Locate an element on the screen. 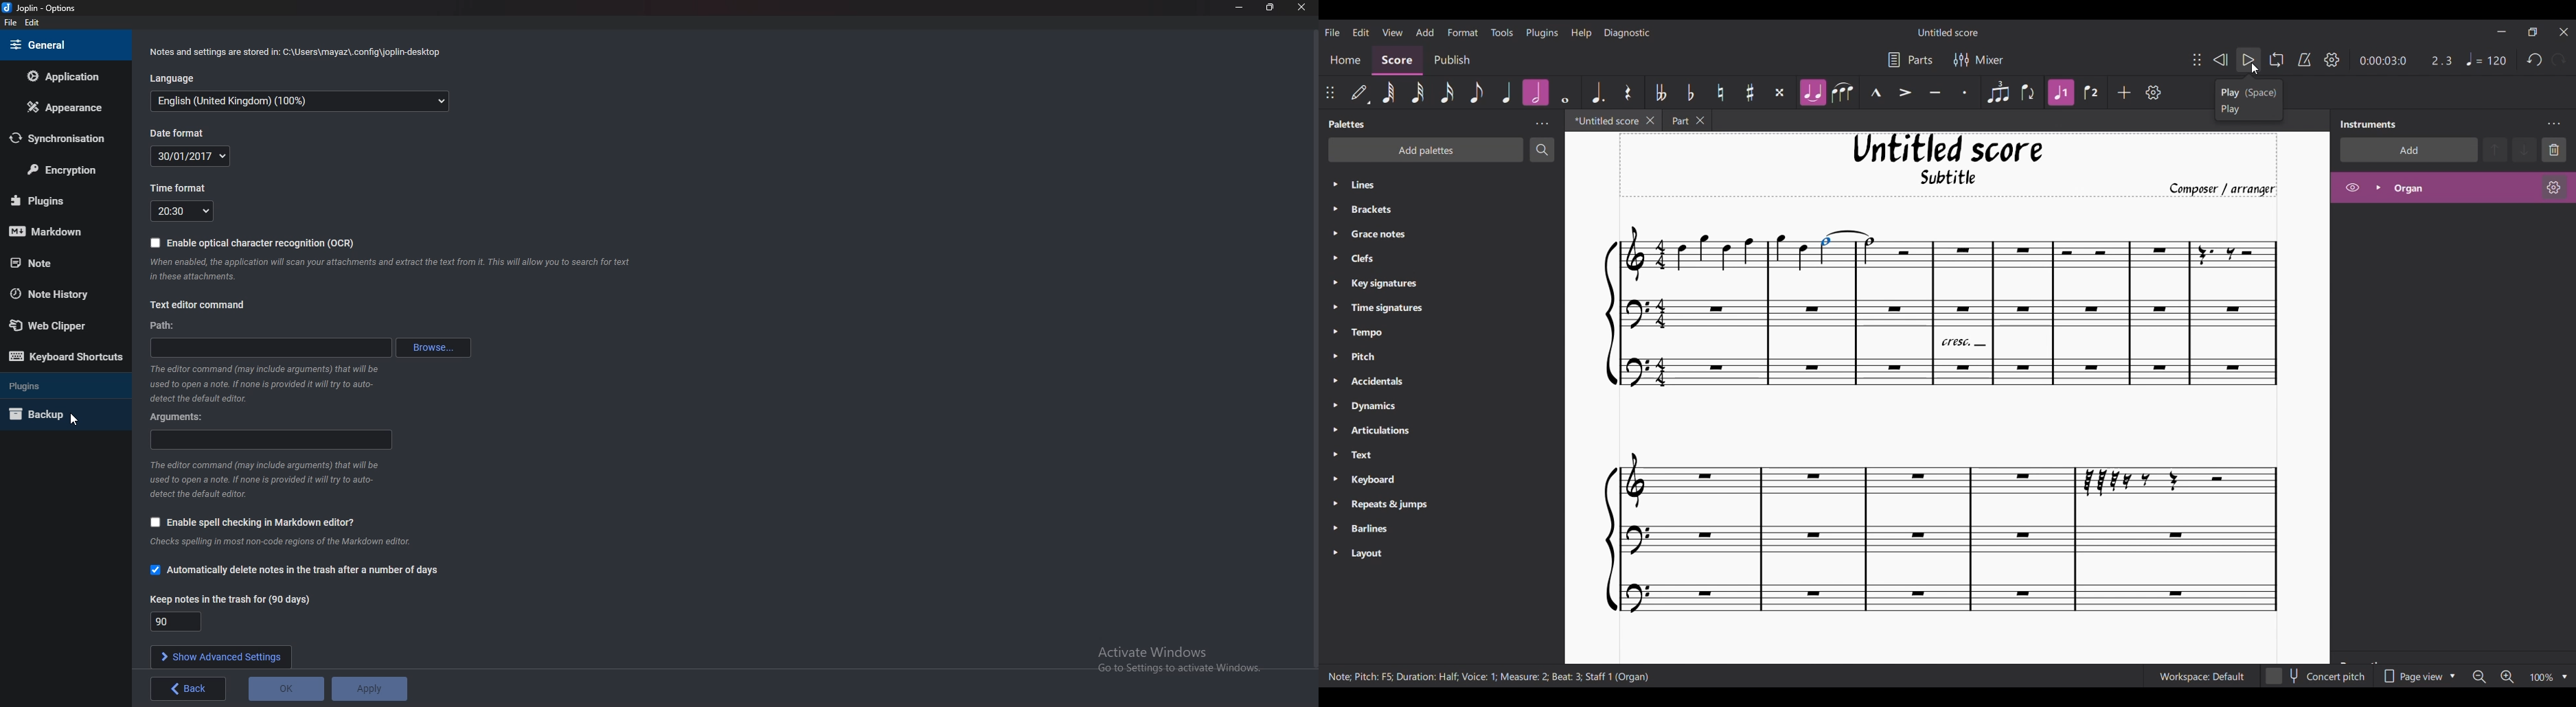 The height and width of the screenshot is (728, 2576). Flip direction is located at coordinates (2029, 92).